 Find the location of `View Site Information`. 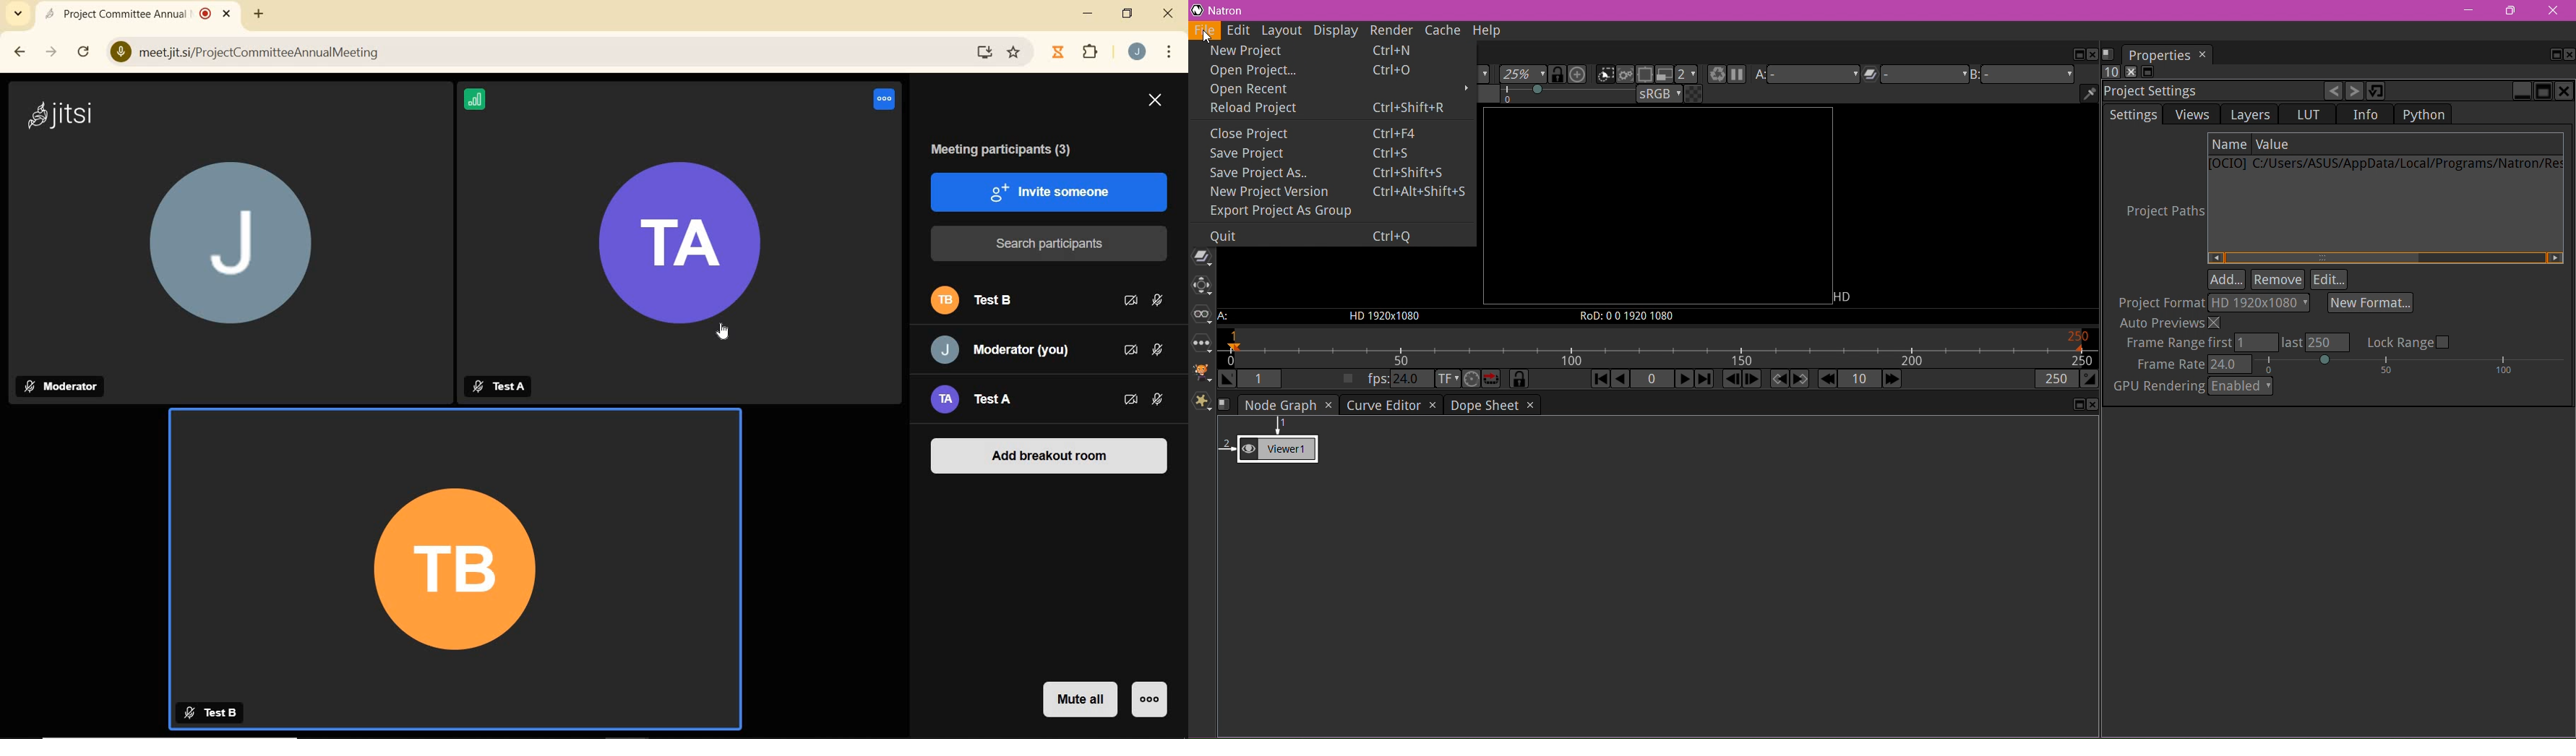

View Site Information is located at coordinates (117, 53).